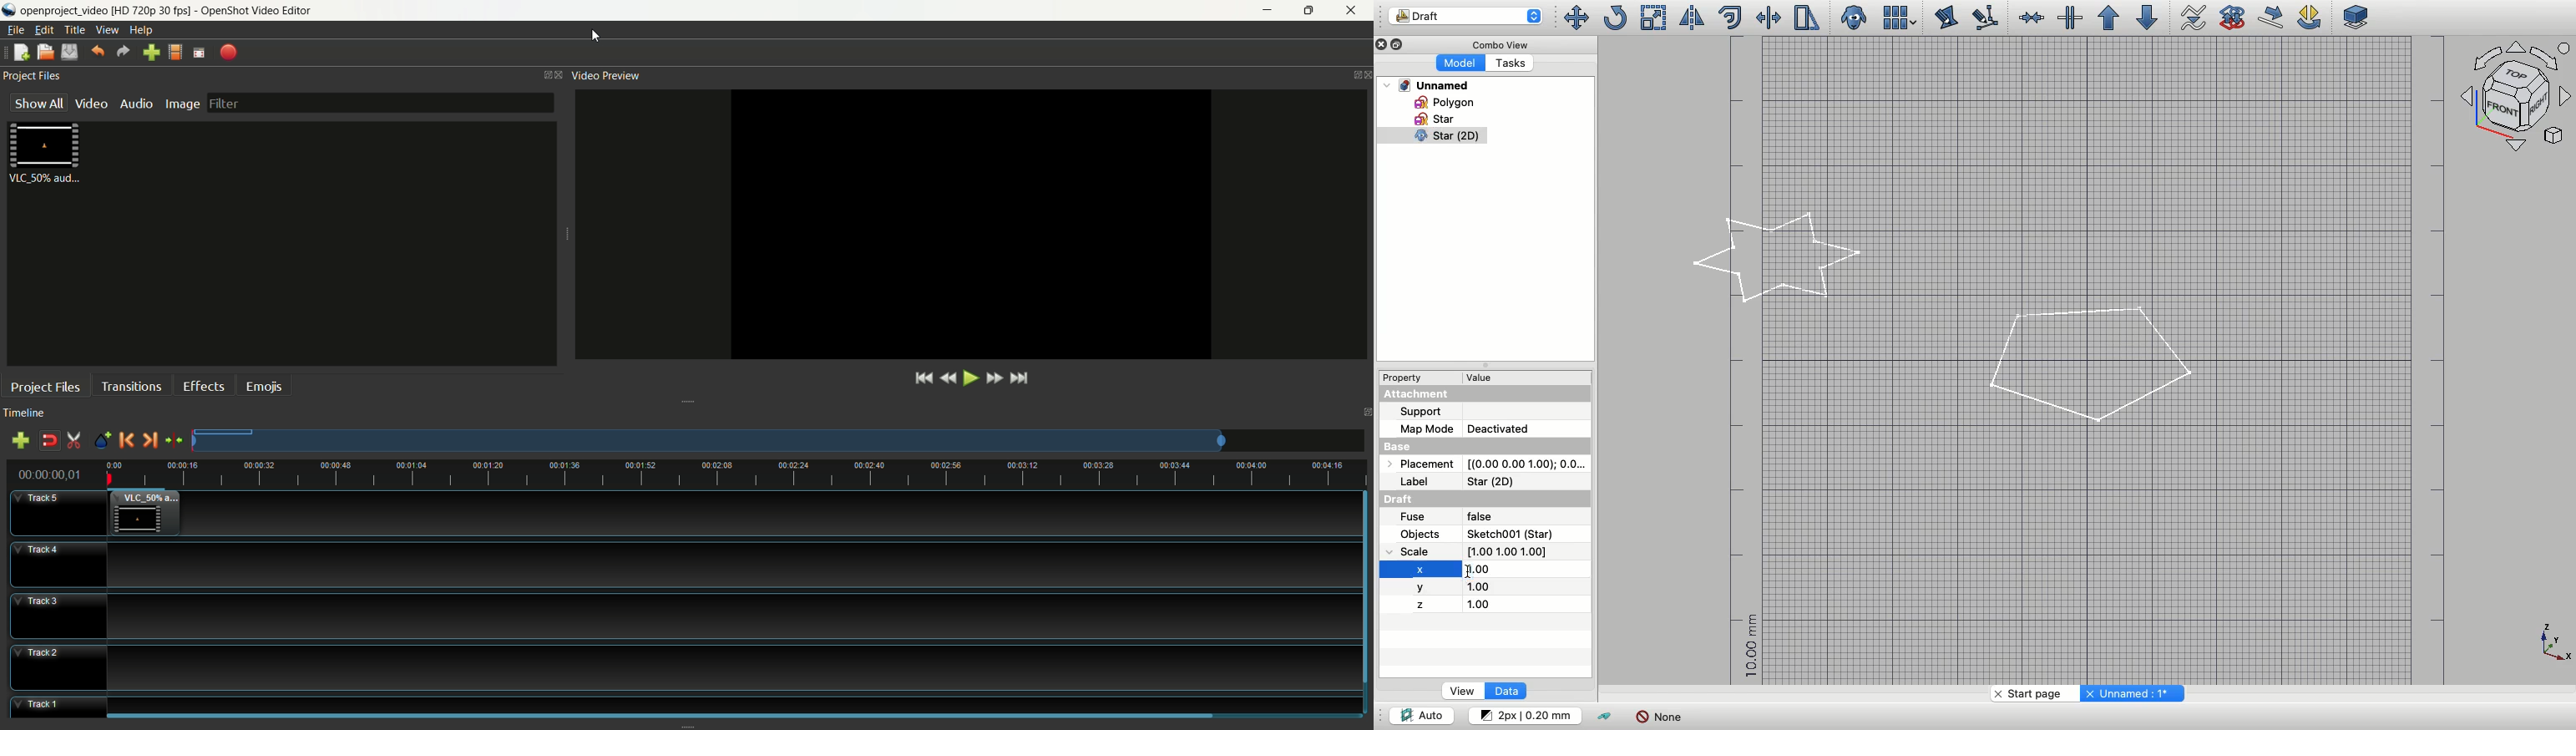  Describe the element at coordinates (1420, 463) in the screenshot. I see `Placement` at that location.